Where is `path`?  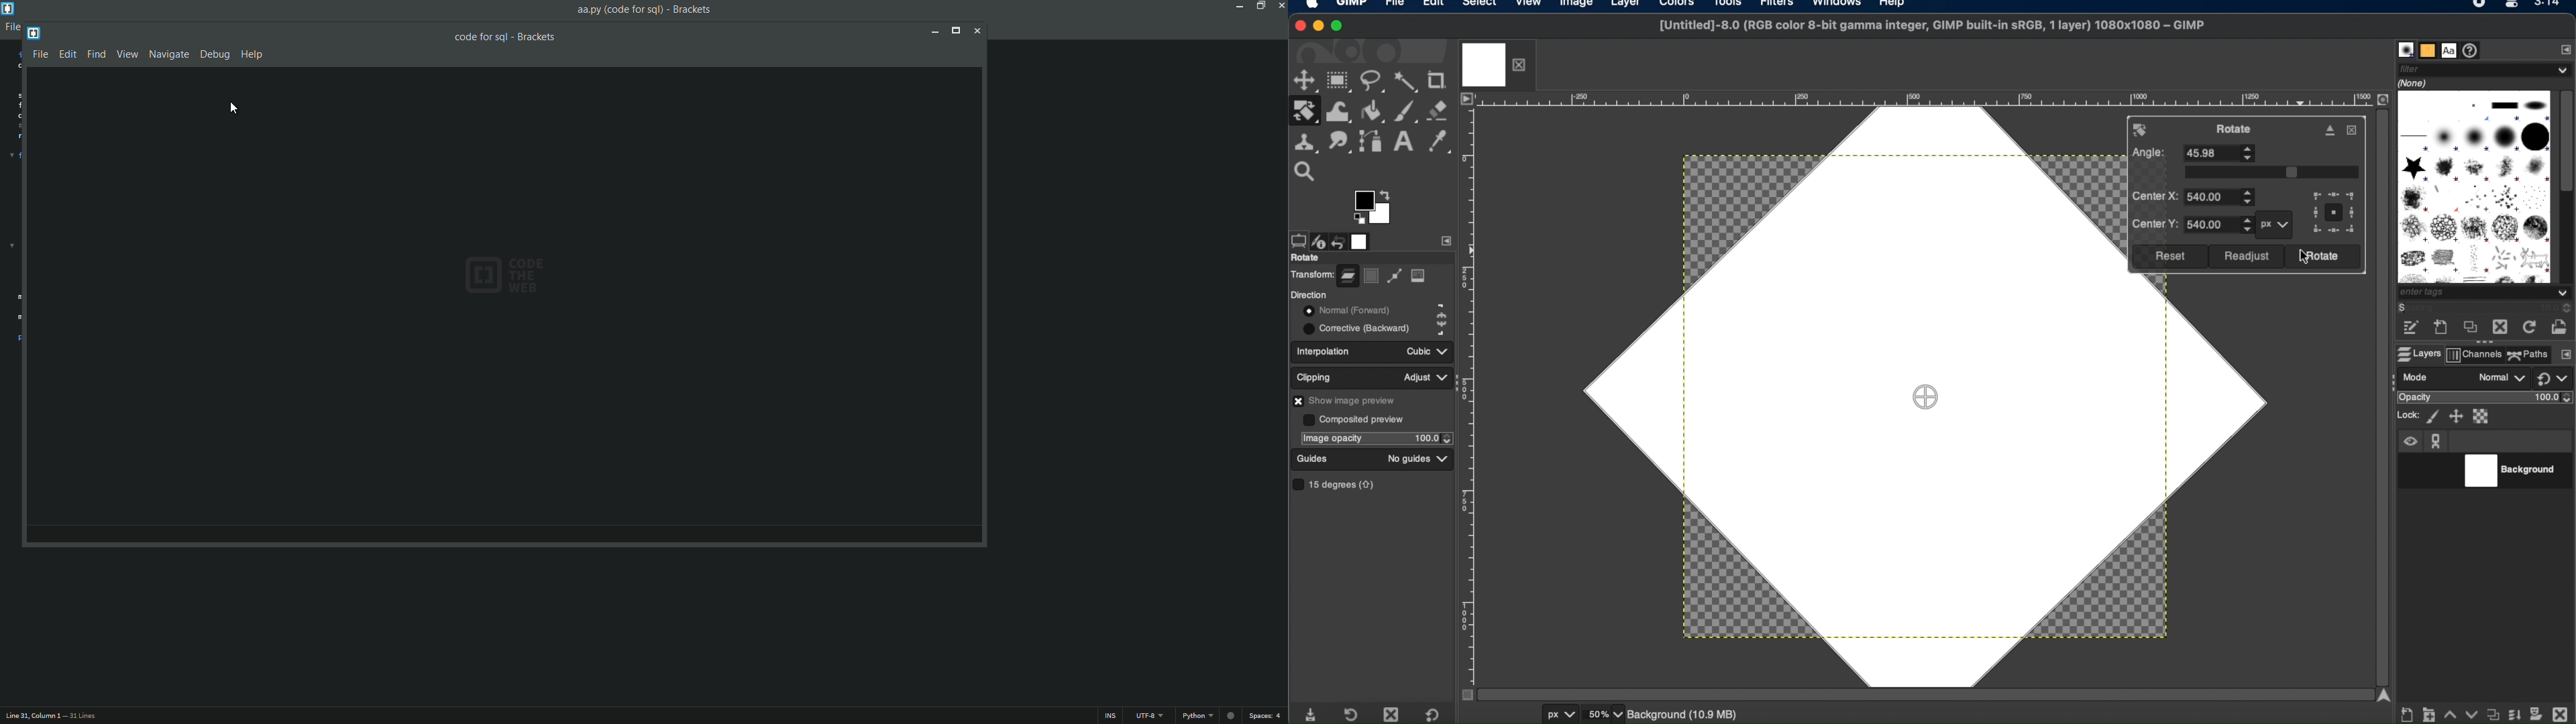 path is located at coordinates (1394, 278).